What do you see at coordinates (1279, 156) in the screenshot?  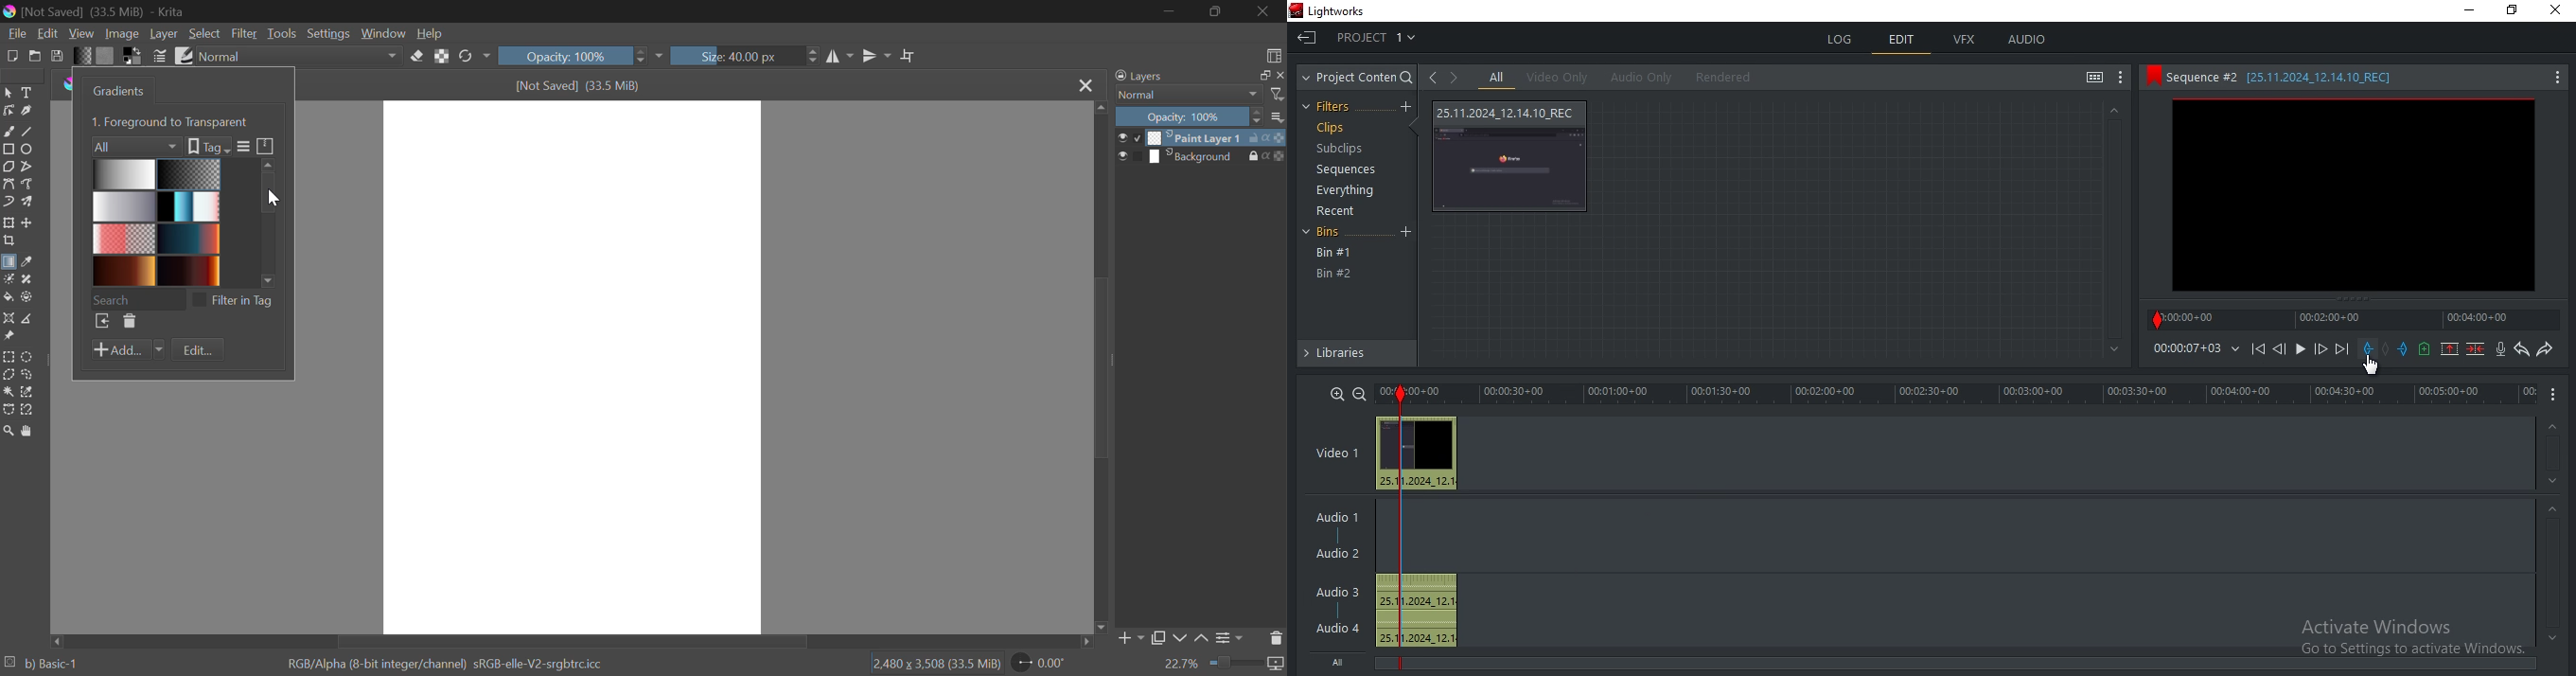 I see `icon` at bounding box center [1279, 156].